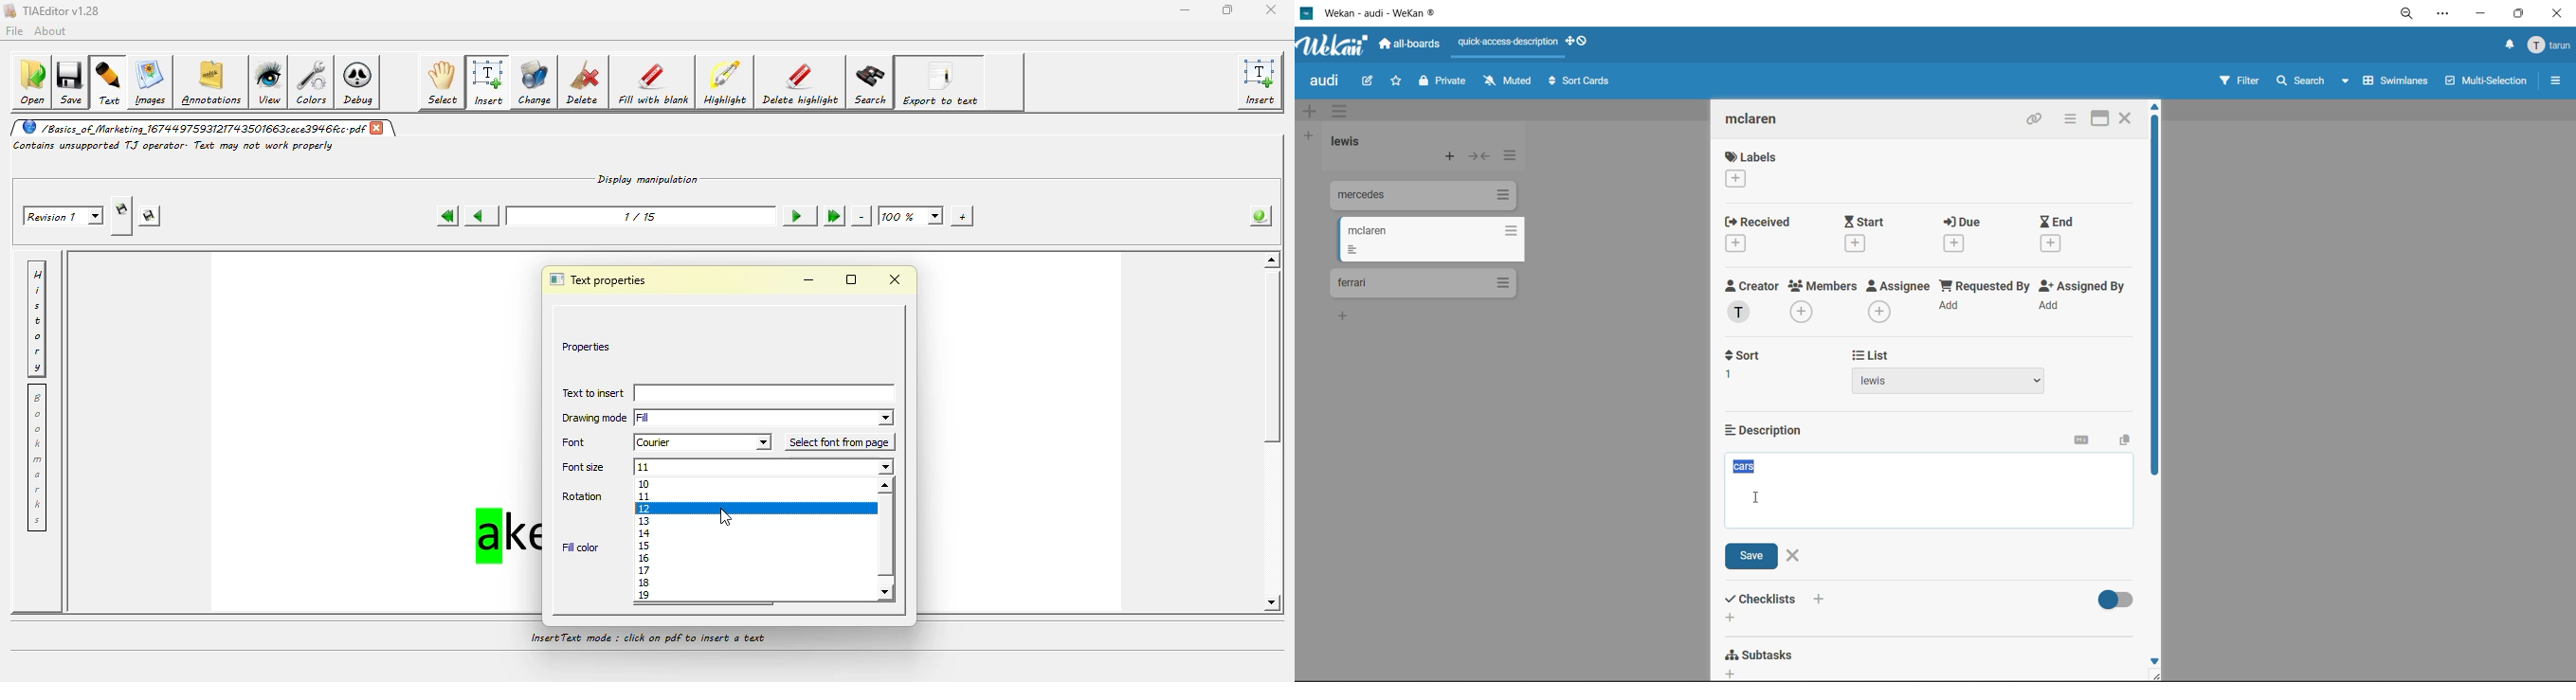  Describe the element at coordinates (31, 82) in the screenshot. I see `open` at that location.